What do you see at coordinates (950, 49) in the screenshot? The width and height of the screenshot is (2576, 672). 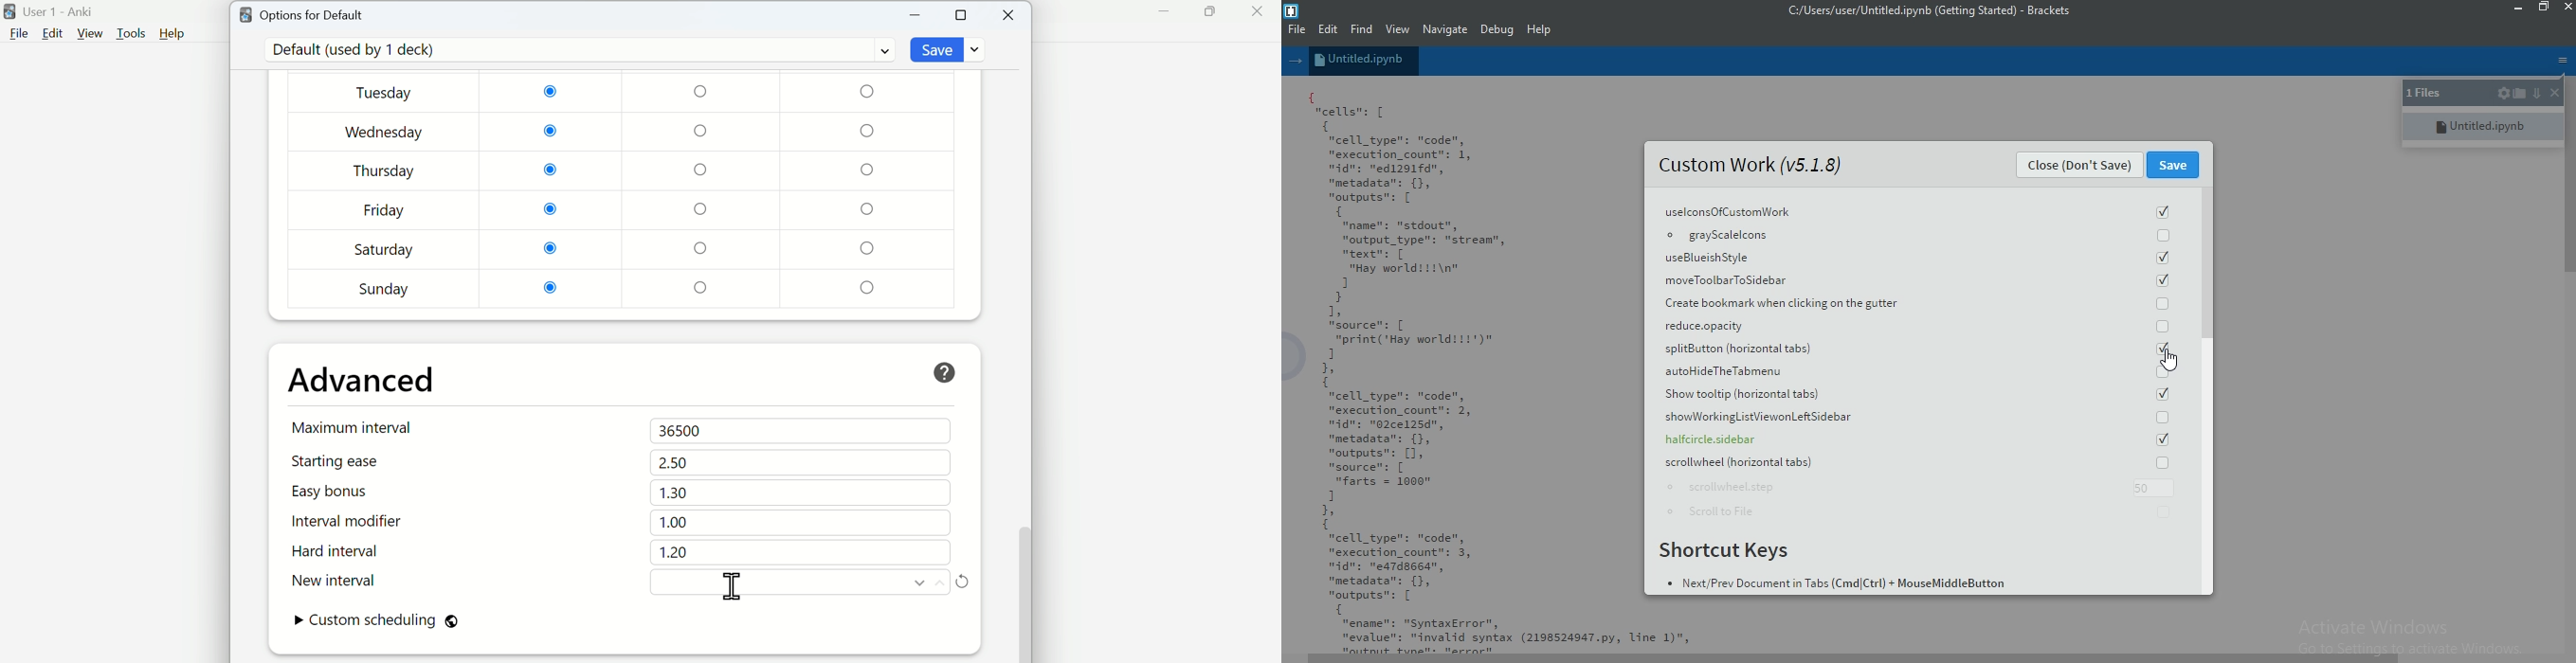 I see `Save` at bounding box center [950, 49].